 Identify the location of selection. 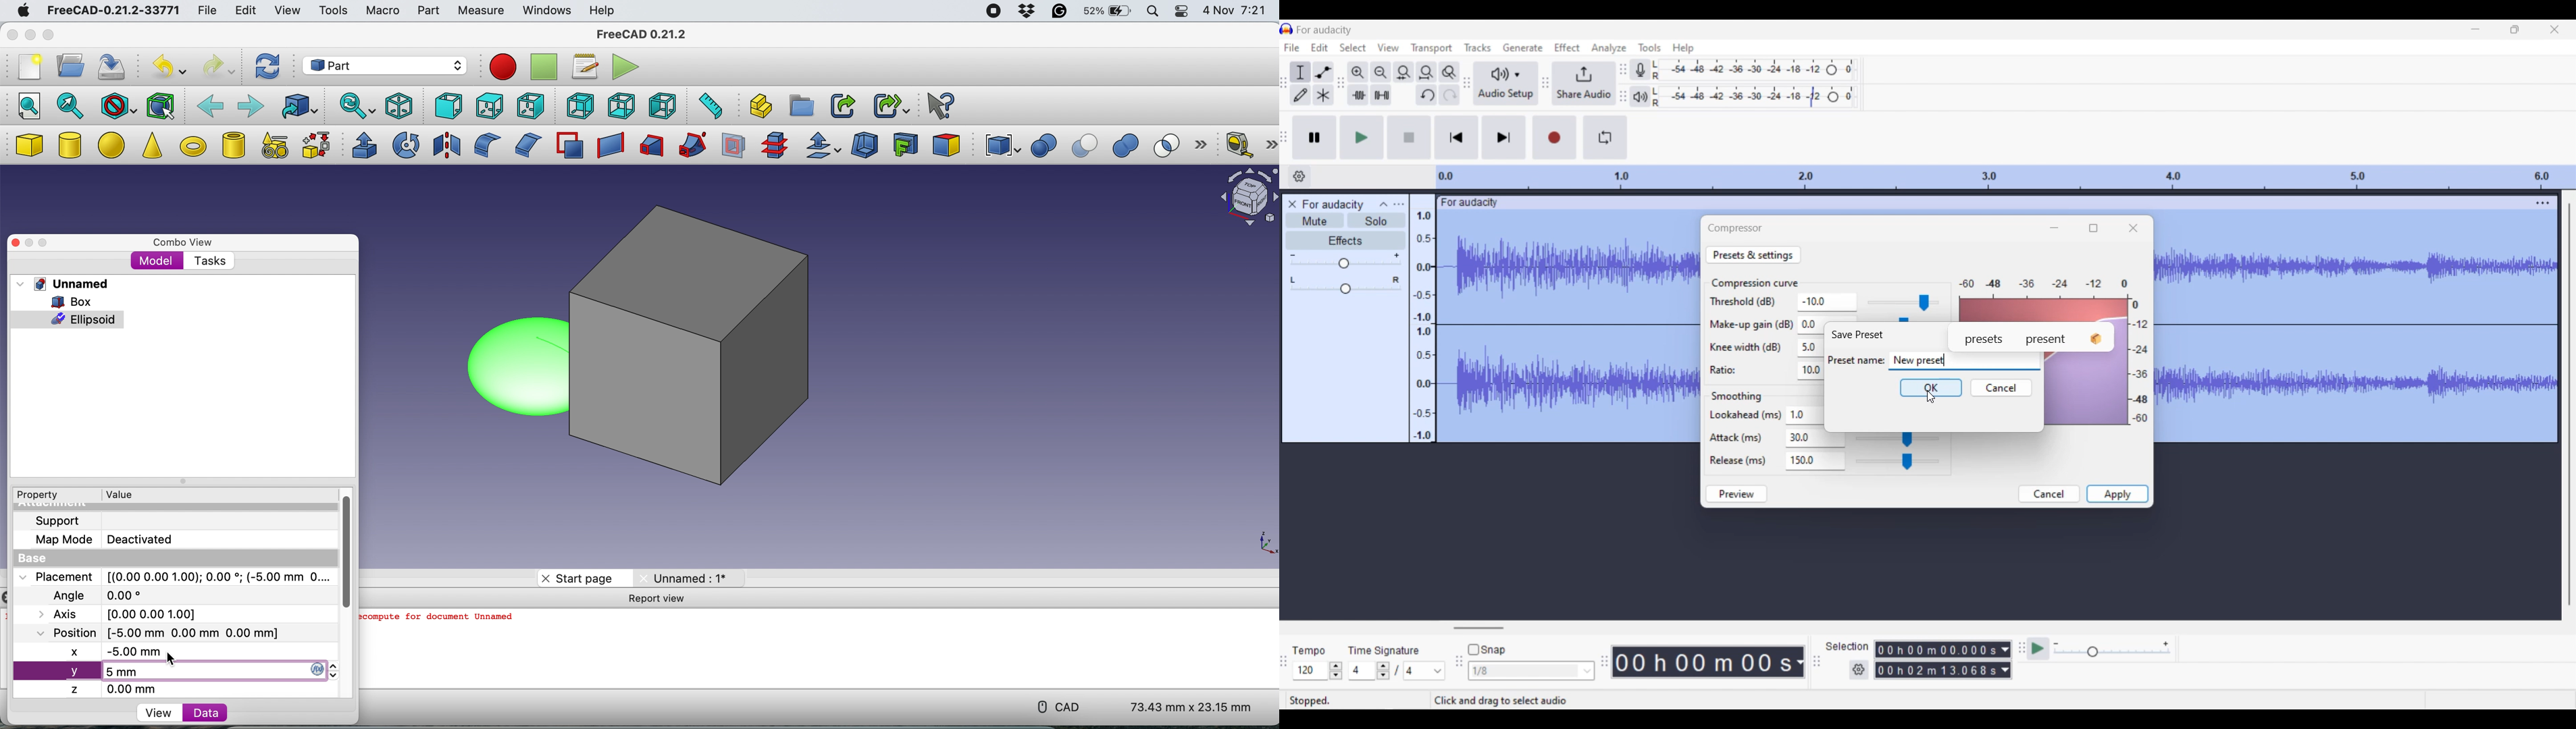
(1847, 645).